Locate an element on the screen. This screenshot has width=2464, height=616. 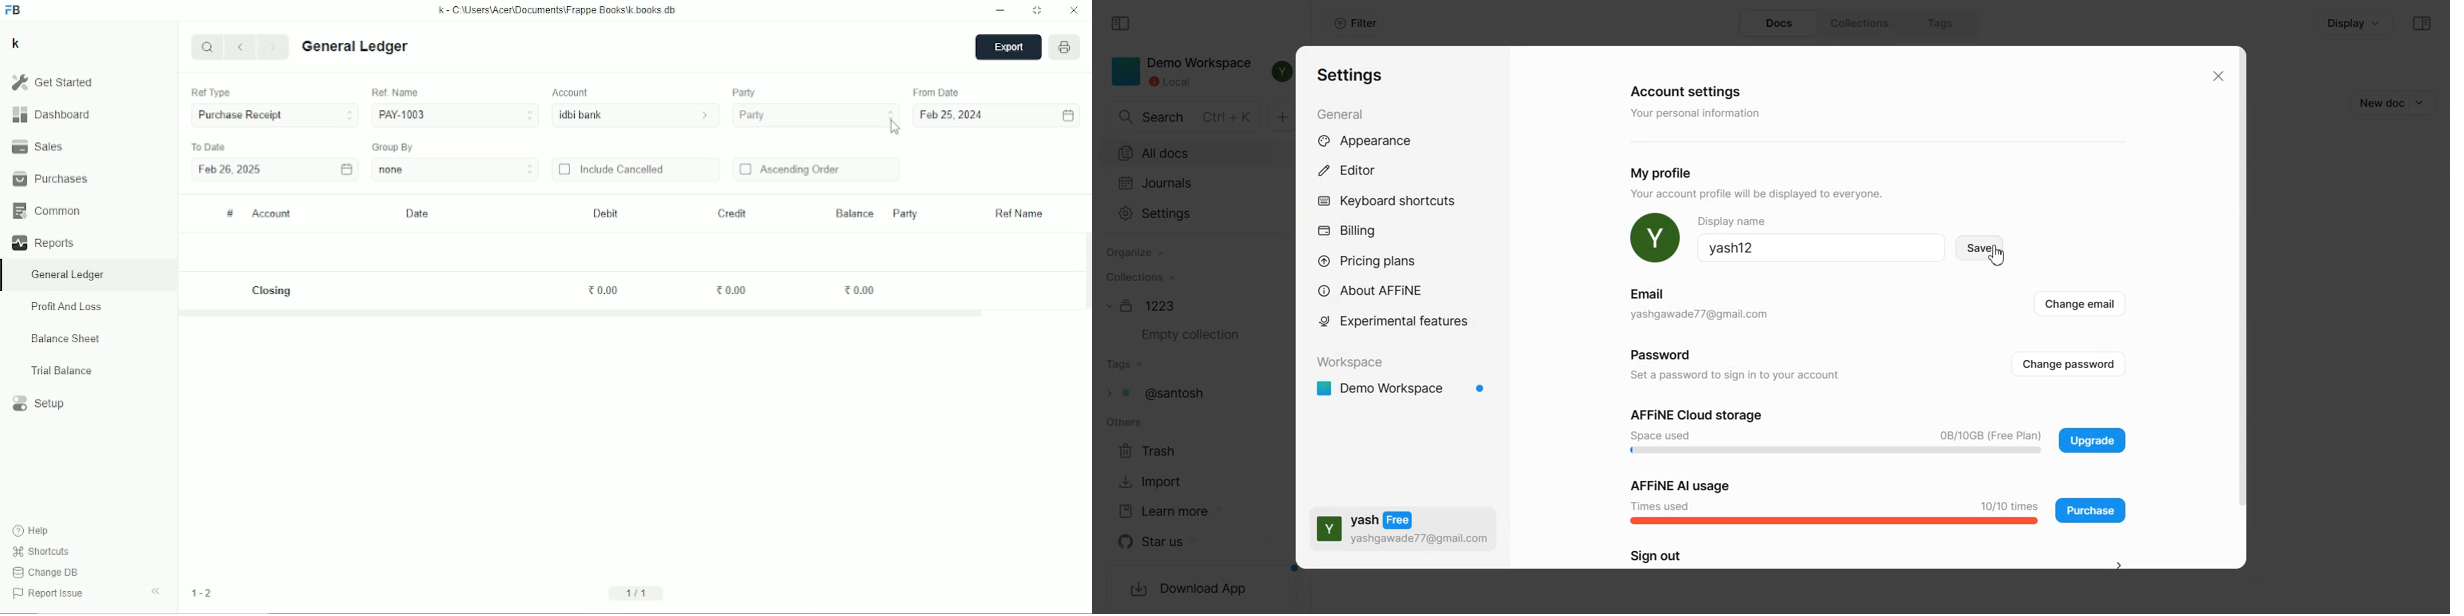
To date is located at coordinates (208, 146).